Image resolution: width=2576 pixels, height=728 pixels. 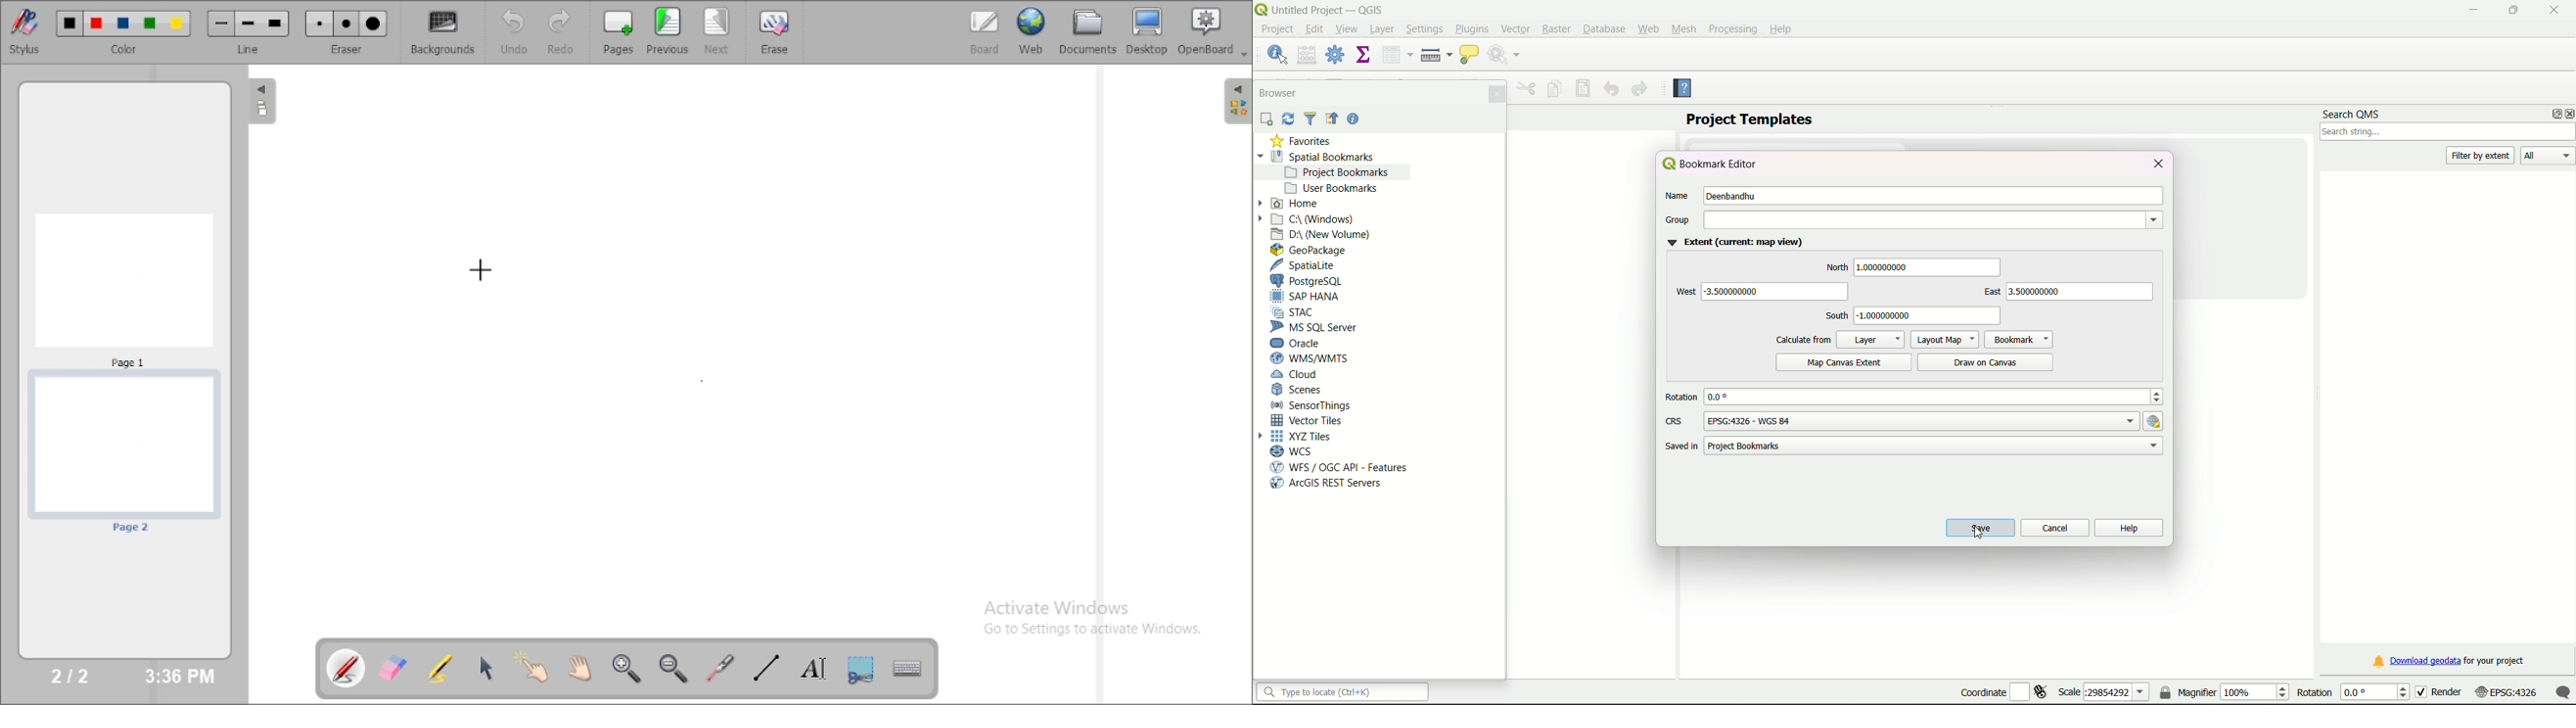 I want to click on identify features, so click(x=1276, y=53).